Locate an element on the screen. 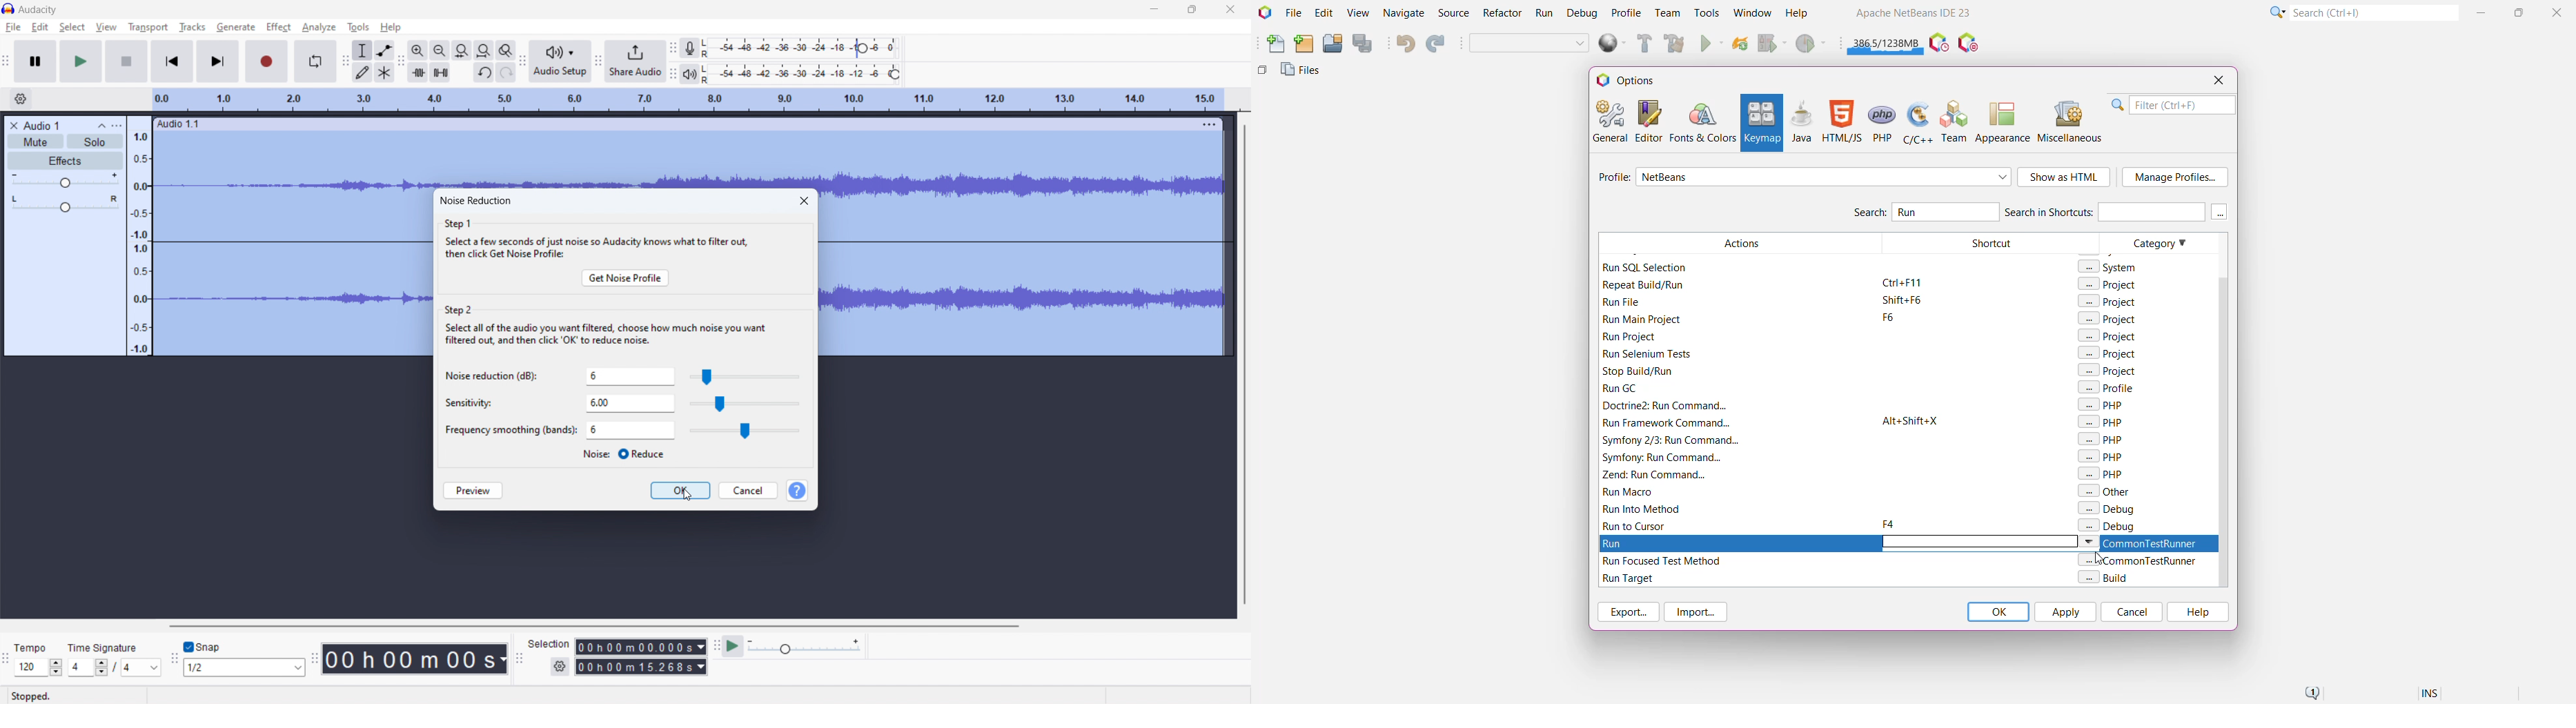  playback meter toolbar is located at coordinates (673, 74).